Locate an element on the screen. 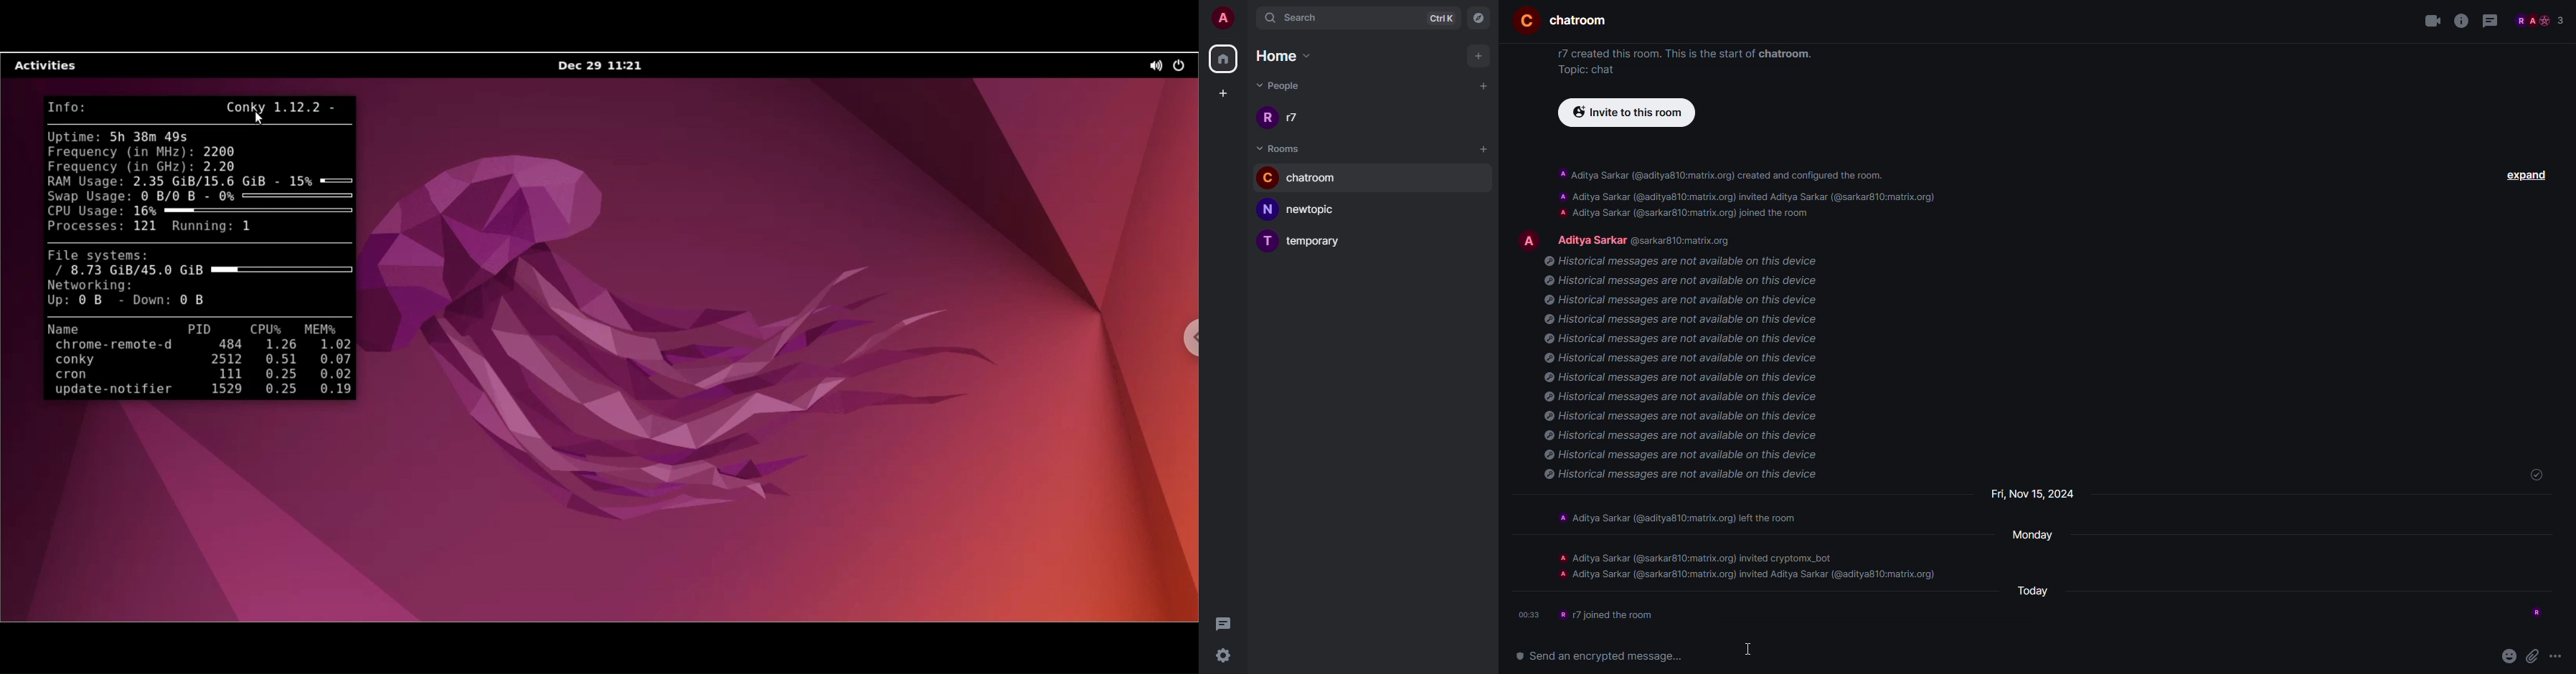 Image resolution: width=2576 pixels, height=700 pixels. time is located at coordinates (1529, 614).